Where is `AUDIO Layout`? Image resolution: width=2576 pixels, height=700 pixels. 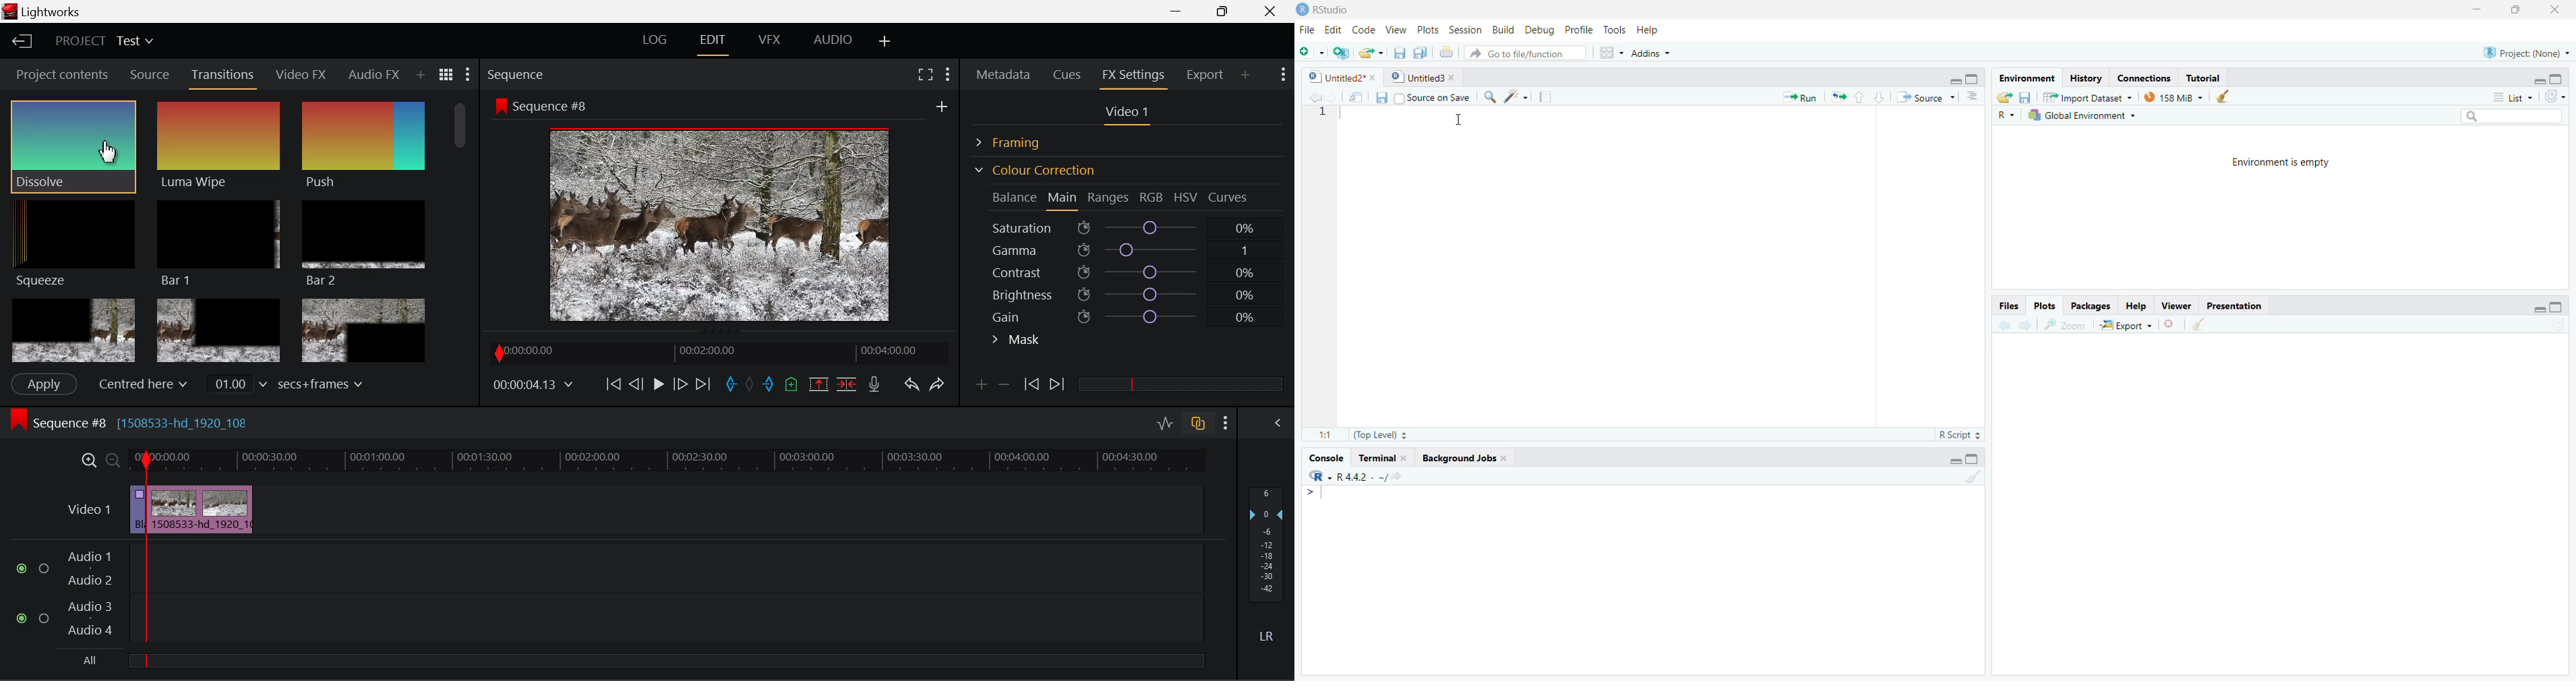
AUDIO Layout is located at coordinates (832, 39).